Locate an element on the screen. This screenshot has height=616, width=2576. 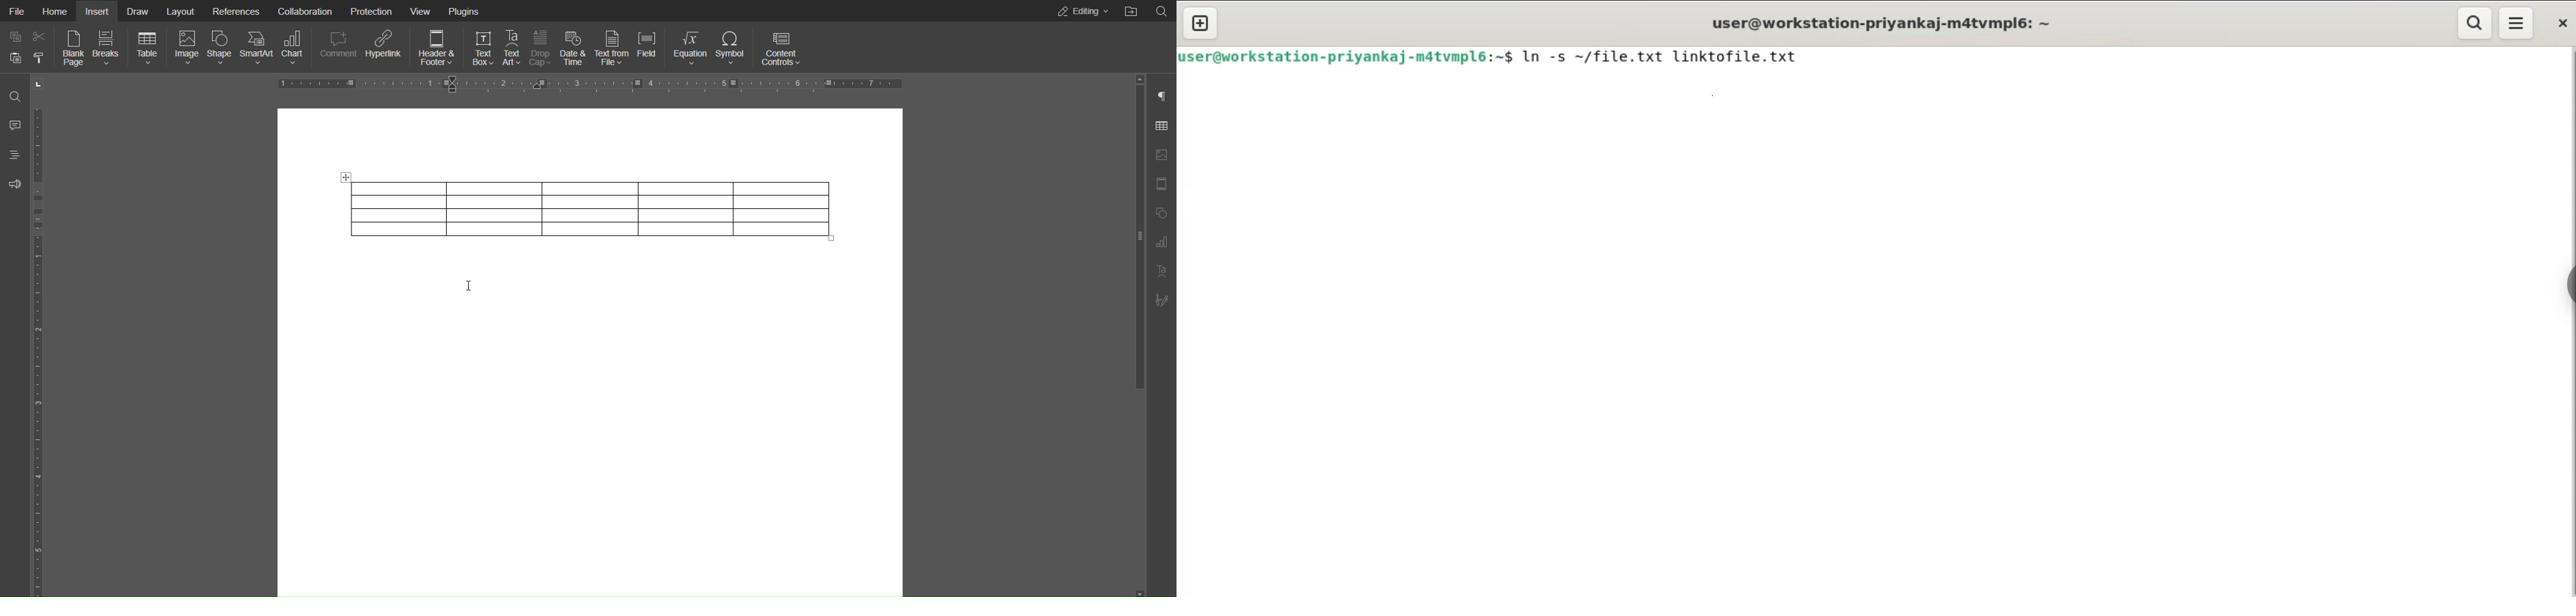
Hyperlink is located at coordinates (385, 50).